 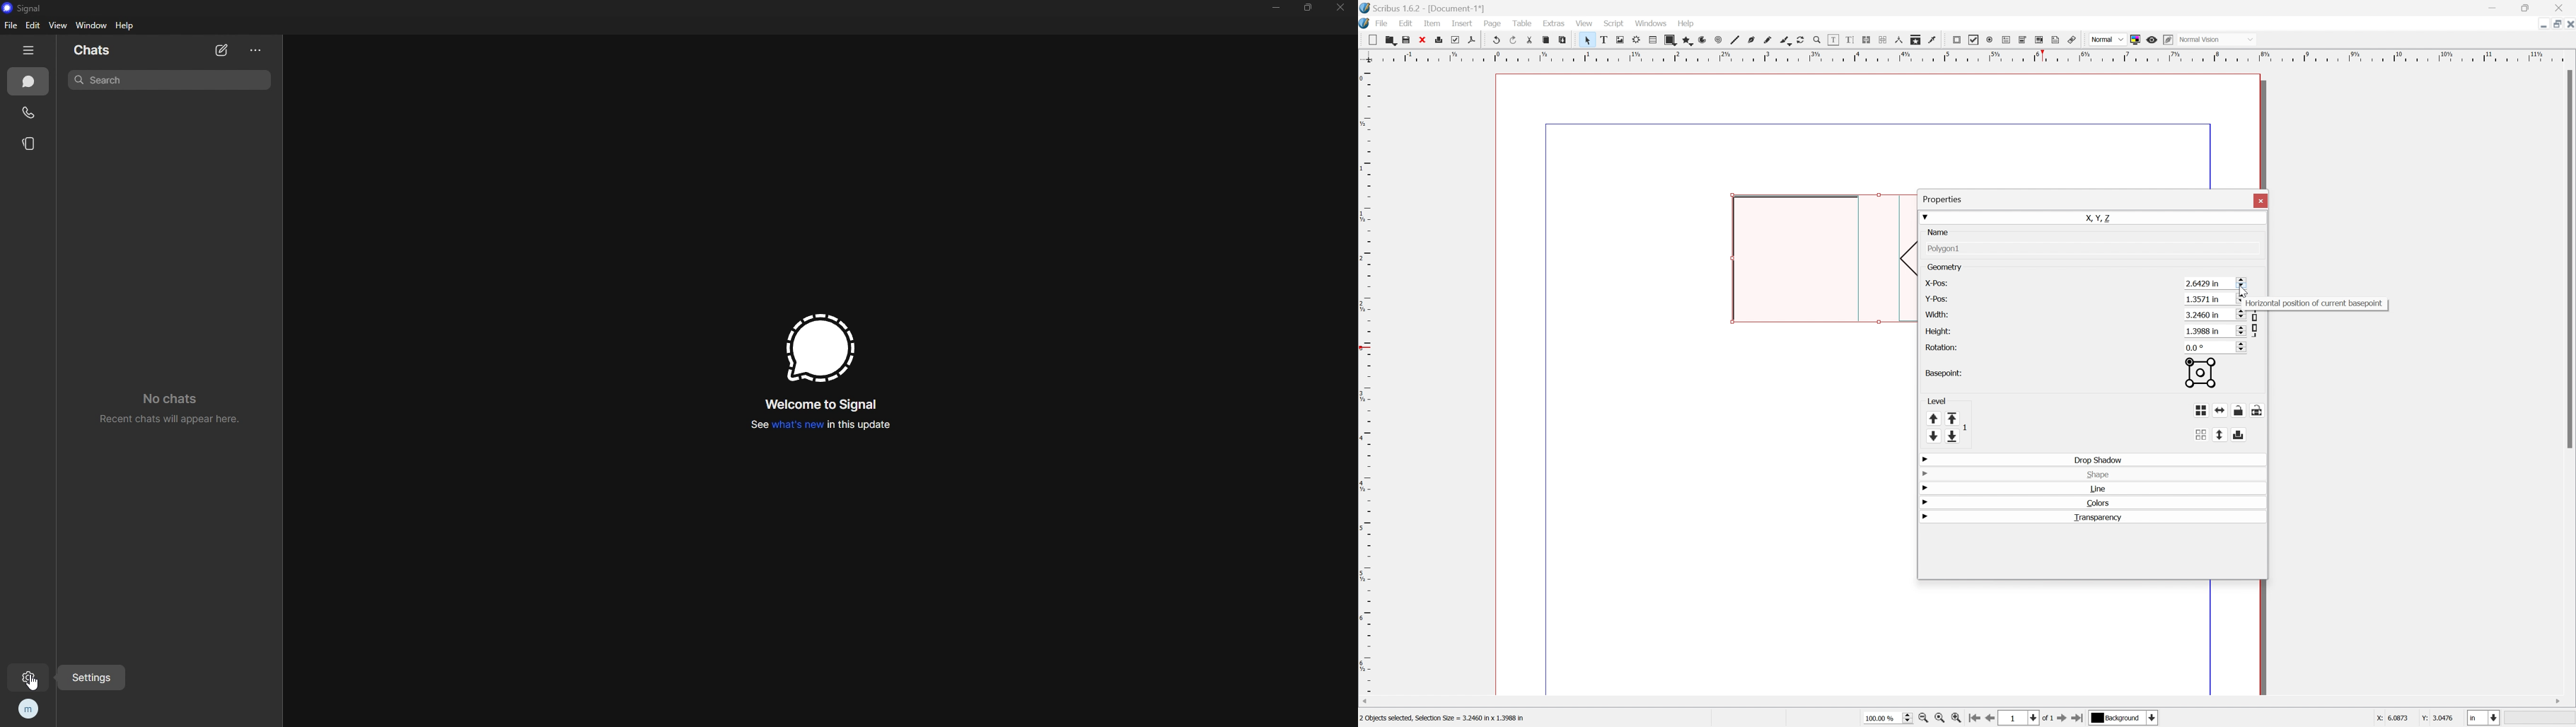 I want to click on name, so click(x=1940, y=232).